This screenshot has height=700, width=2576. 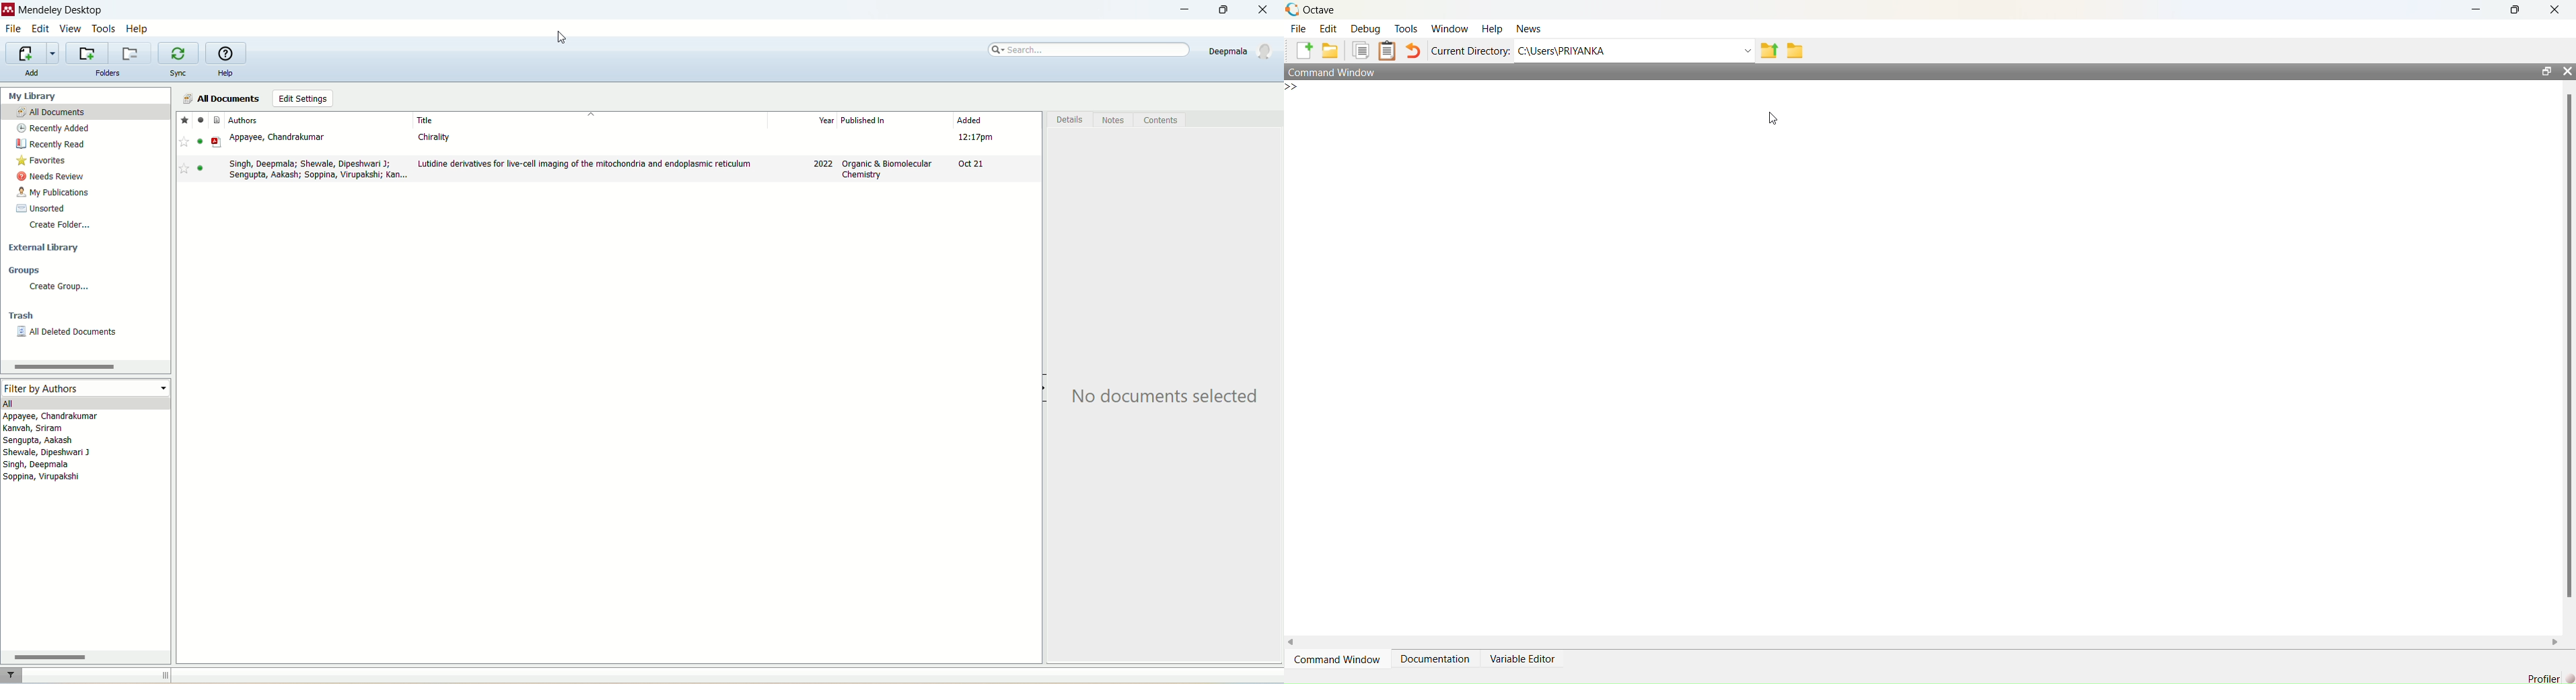 I want to click on folder, so click(x=1795, y=50).